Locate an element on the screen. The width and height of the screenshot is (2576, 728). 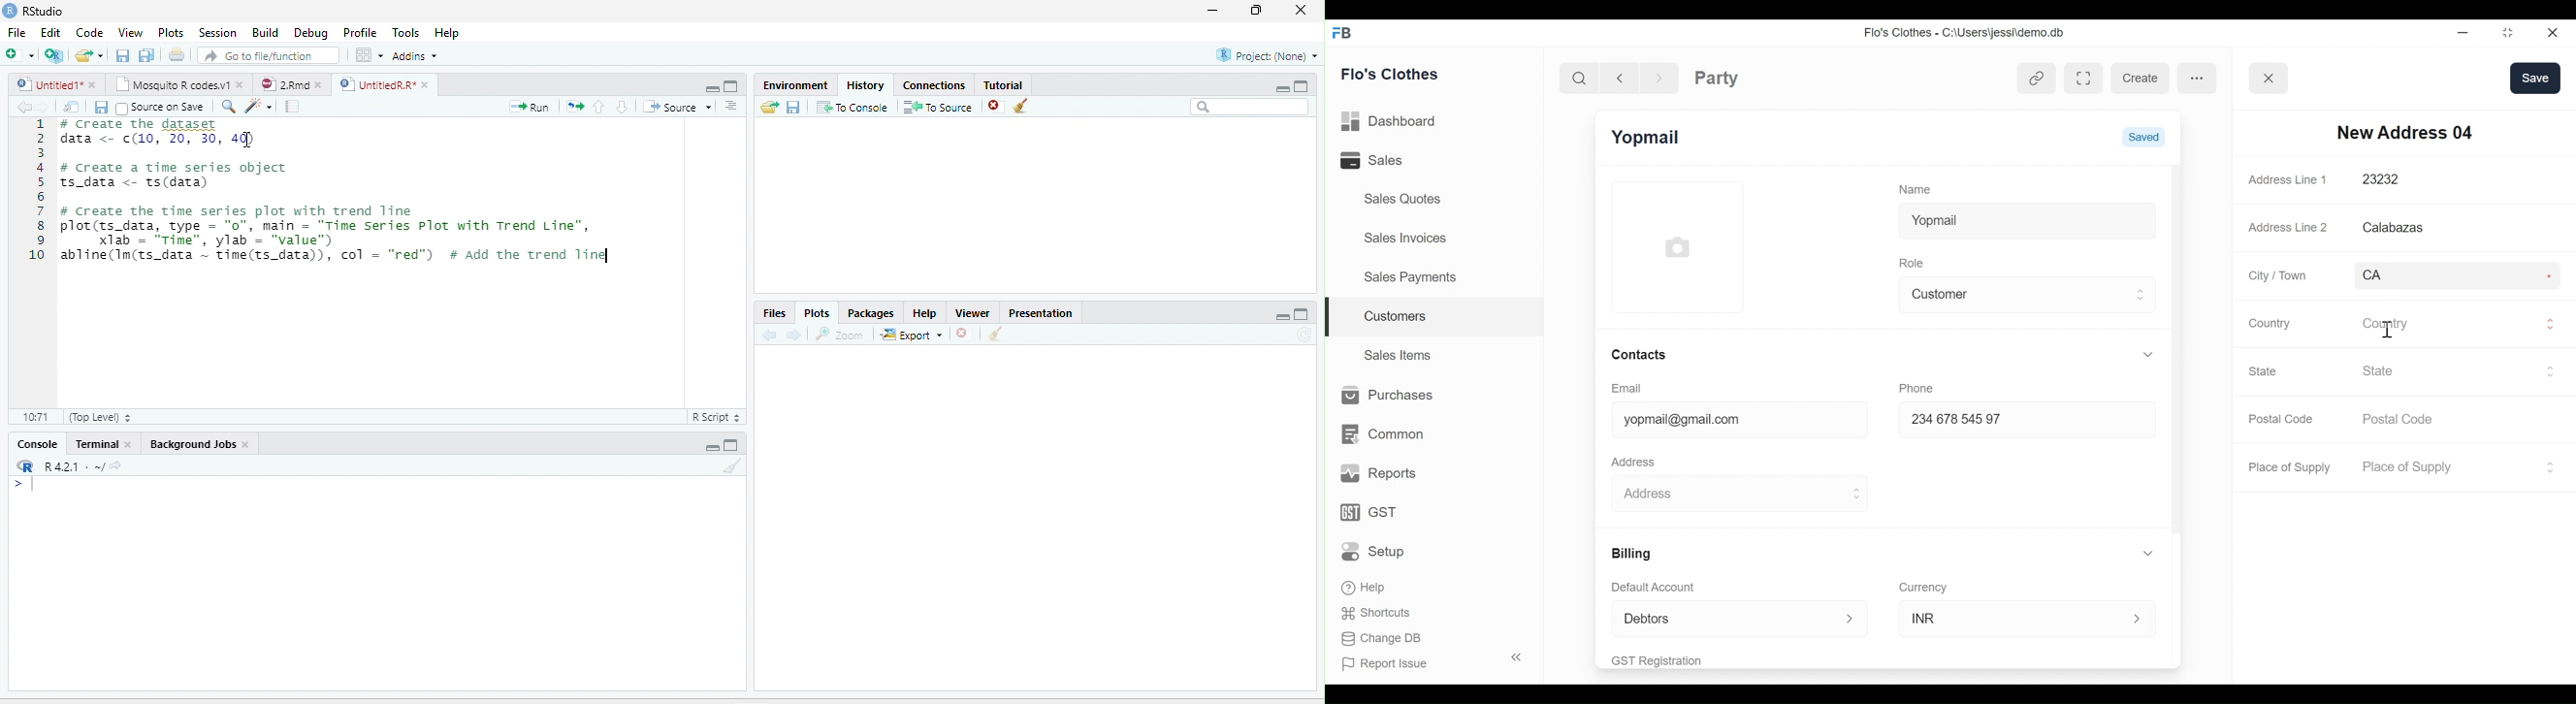
close is located at coordinates (127, 444).